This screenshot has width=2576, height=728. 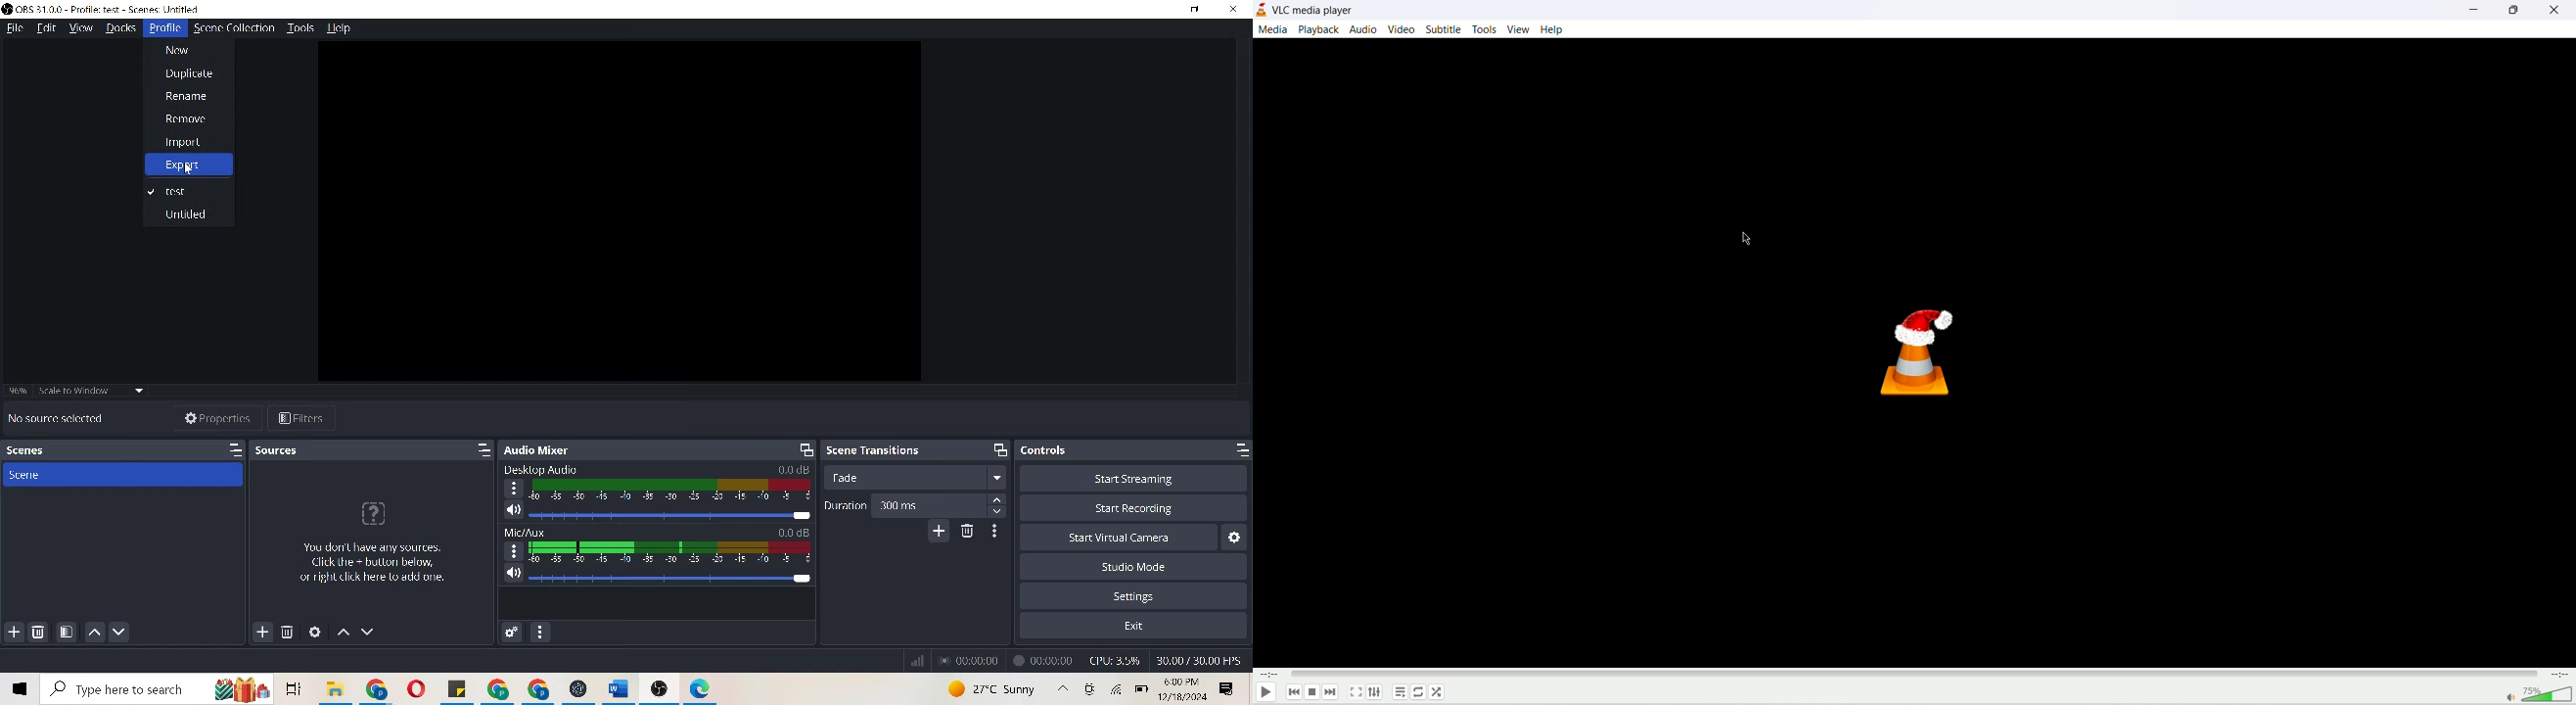 I want to click on help, so click(x=1552, y=28).